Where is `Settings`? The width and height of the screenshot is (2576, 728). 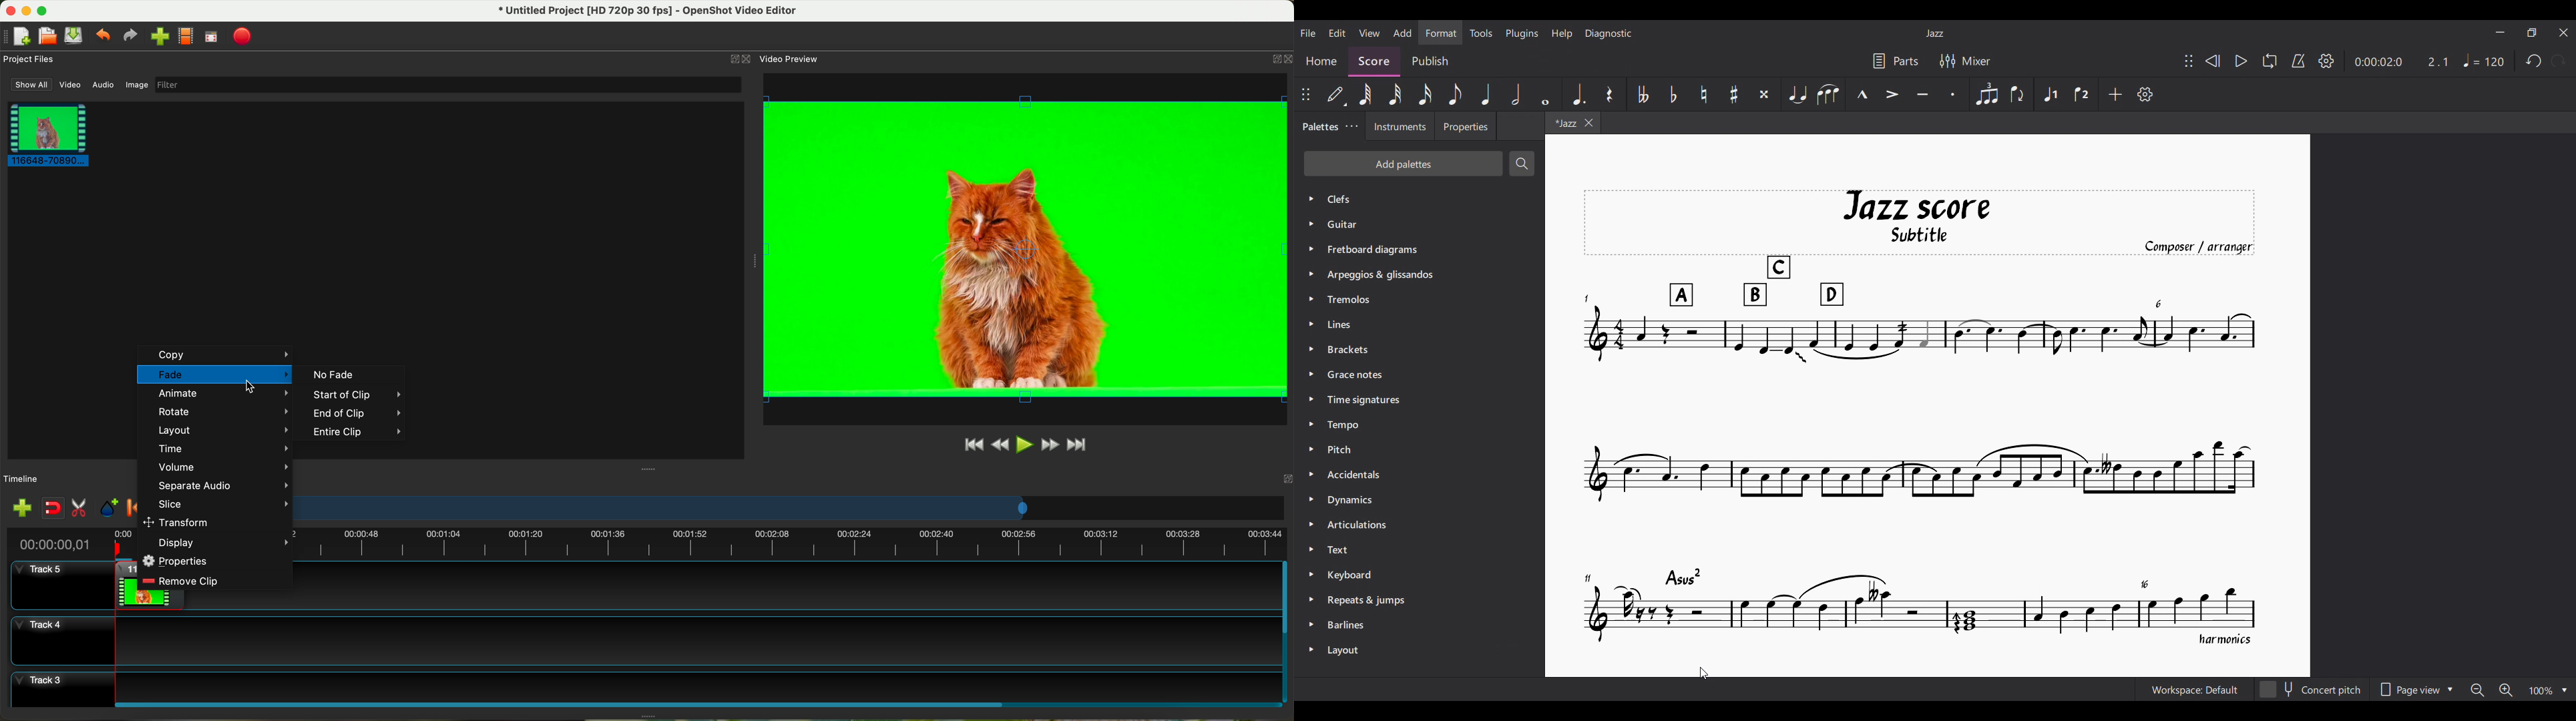
Settings is located at coordinates (2326, 61).